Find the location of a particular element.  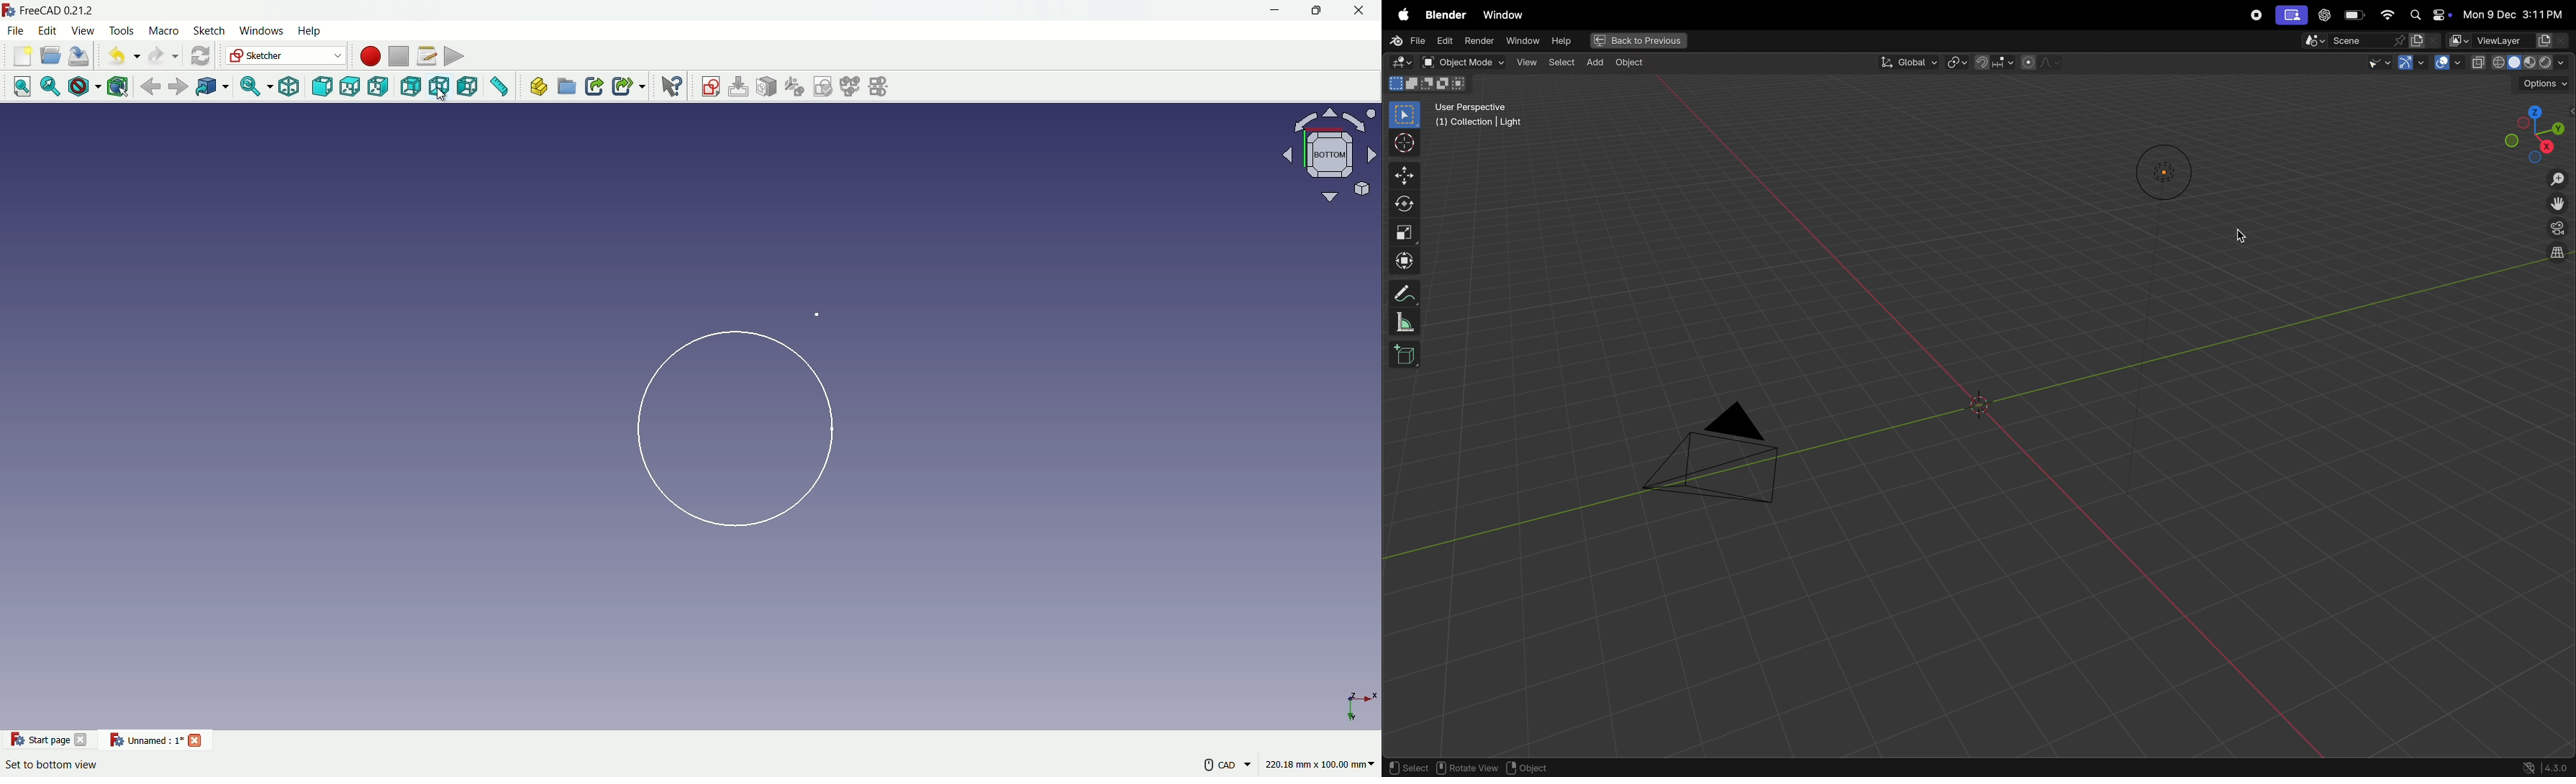

draw style is located at coordinates (83, 87).